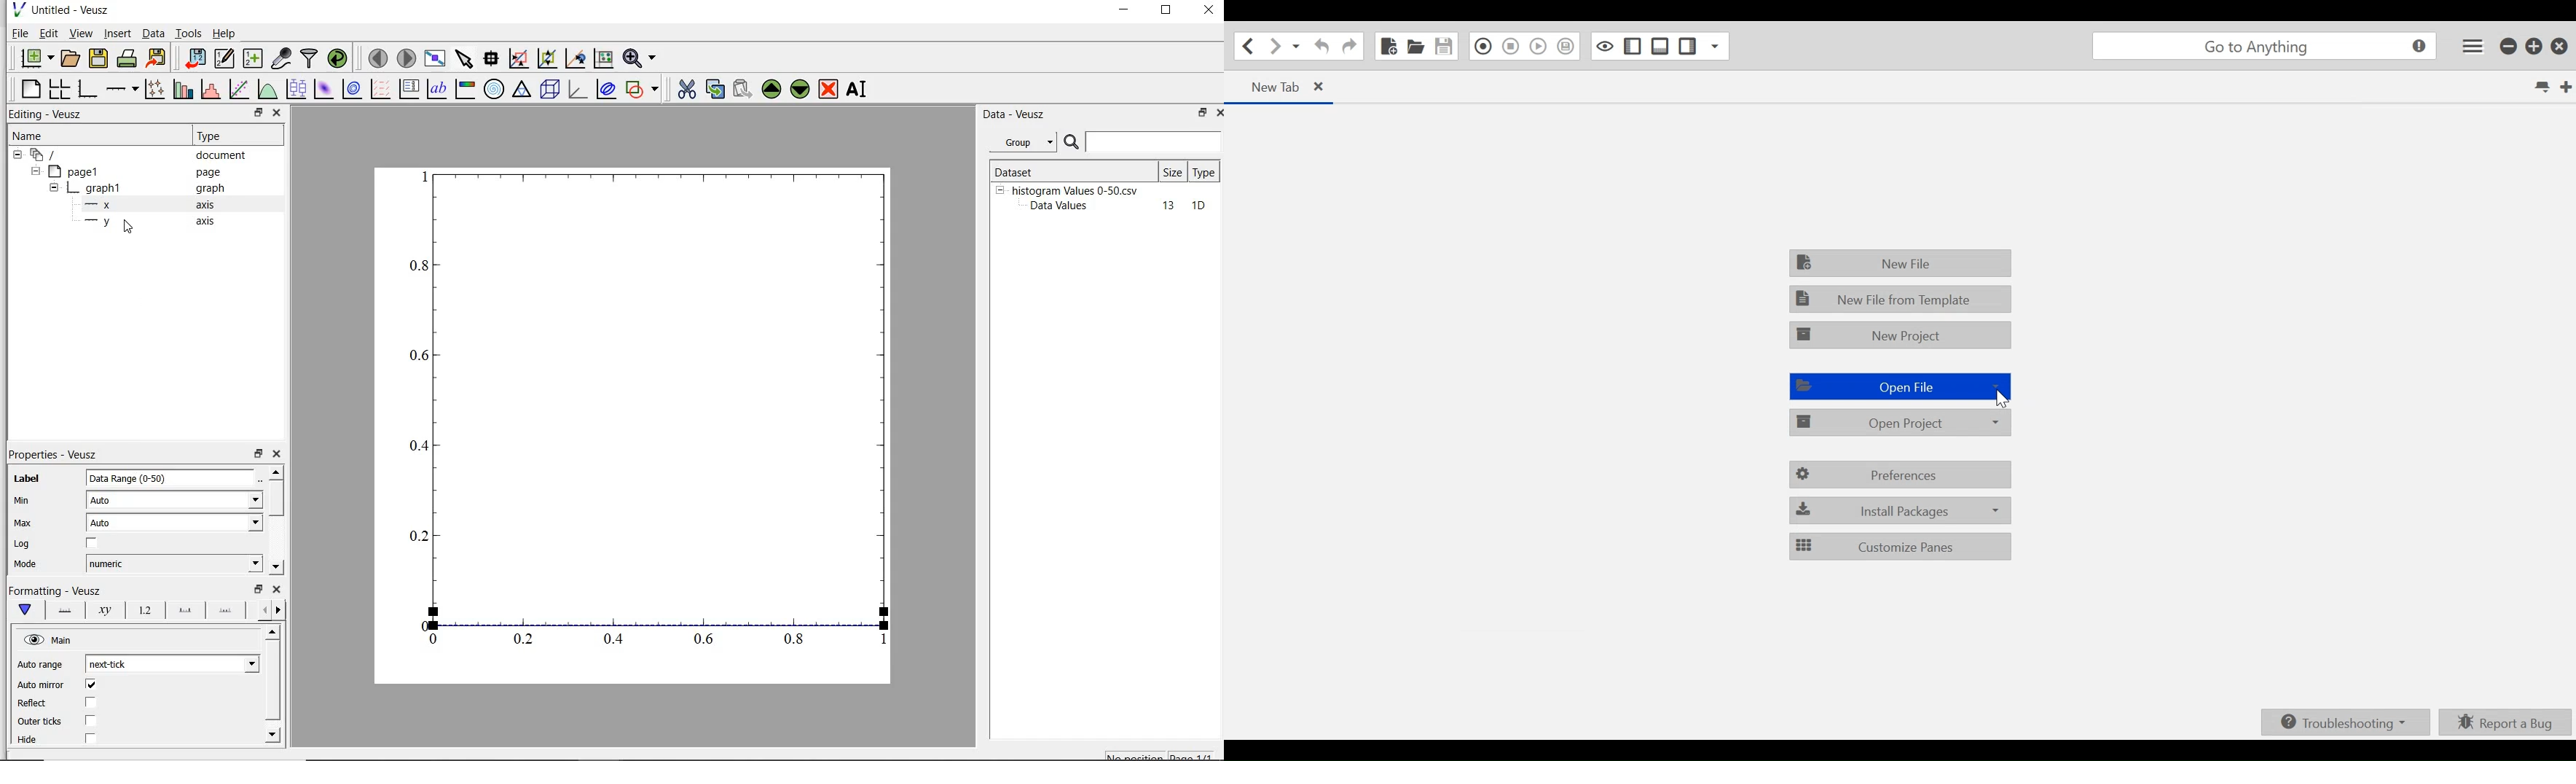 This screenshot has height=784, width=2576. Describe the element at coordinates (1320, 47) in the screenshot. I see `undo` at that location.